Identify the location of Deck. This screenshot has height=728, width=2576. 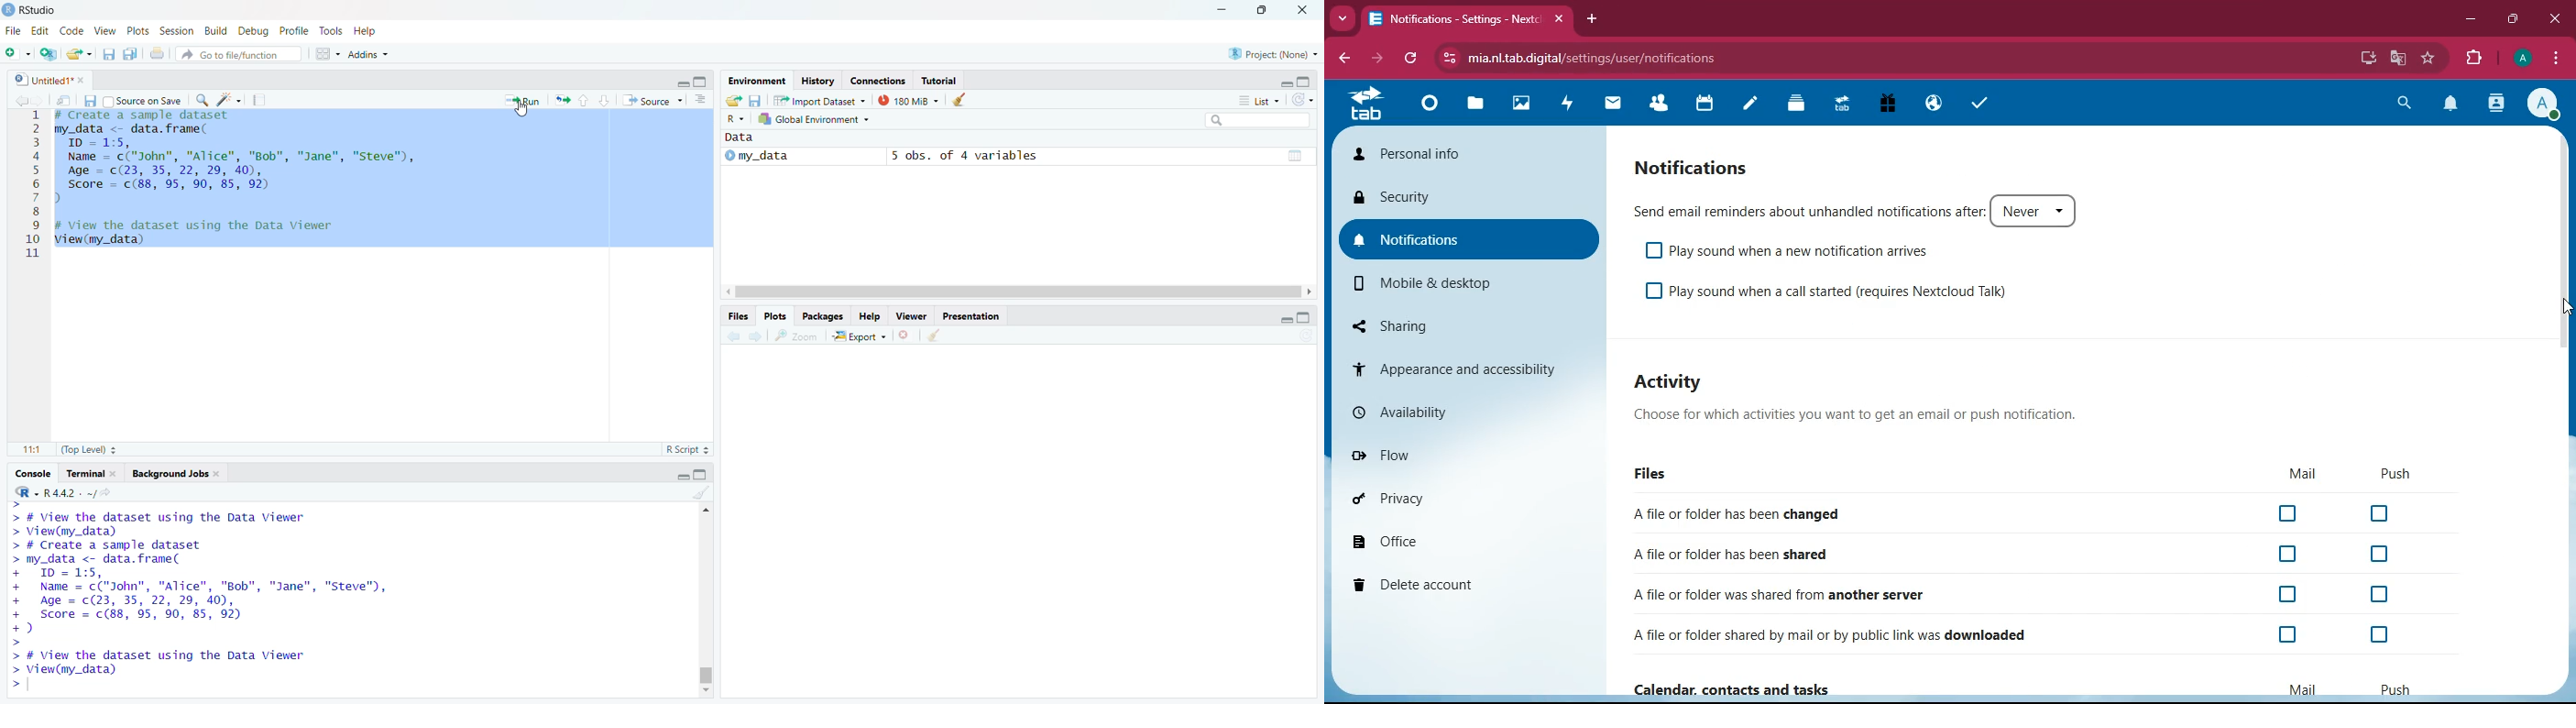
(1792, 104).